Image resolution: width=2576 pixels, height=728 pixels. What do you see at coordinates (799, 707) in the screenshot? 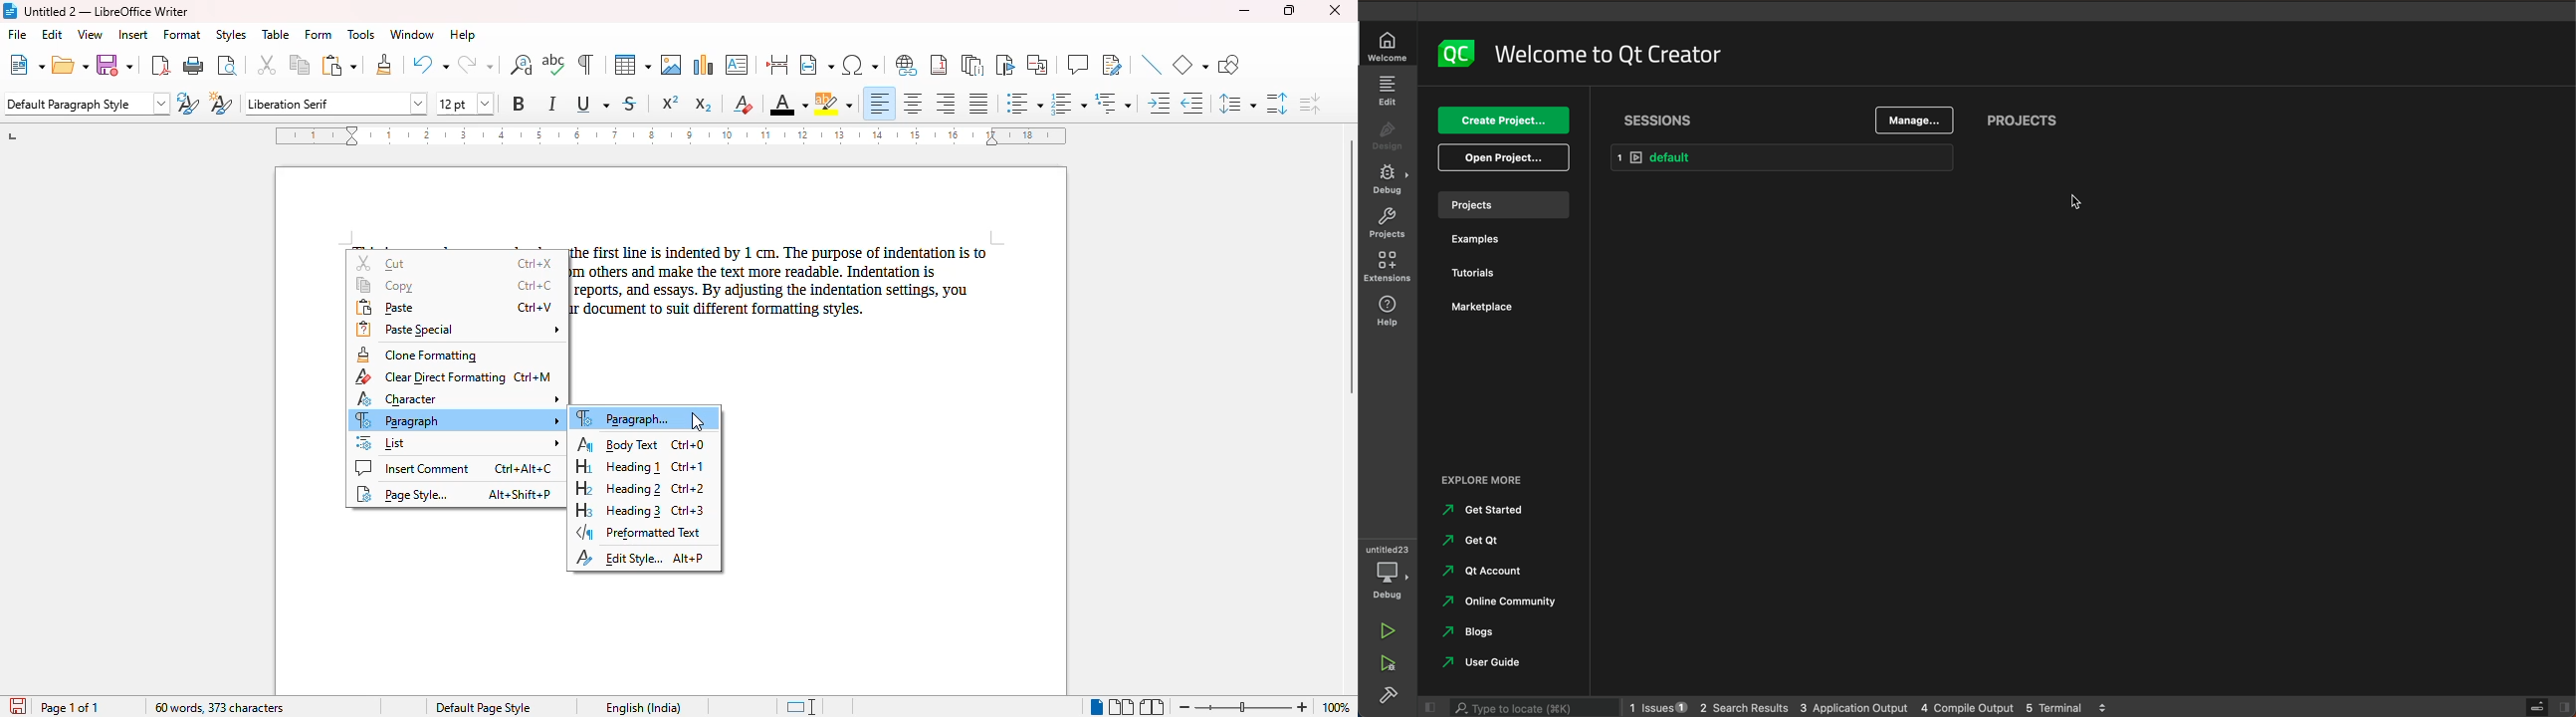
I see `standard selection` at bounding box center [799, 707].